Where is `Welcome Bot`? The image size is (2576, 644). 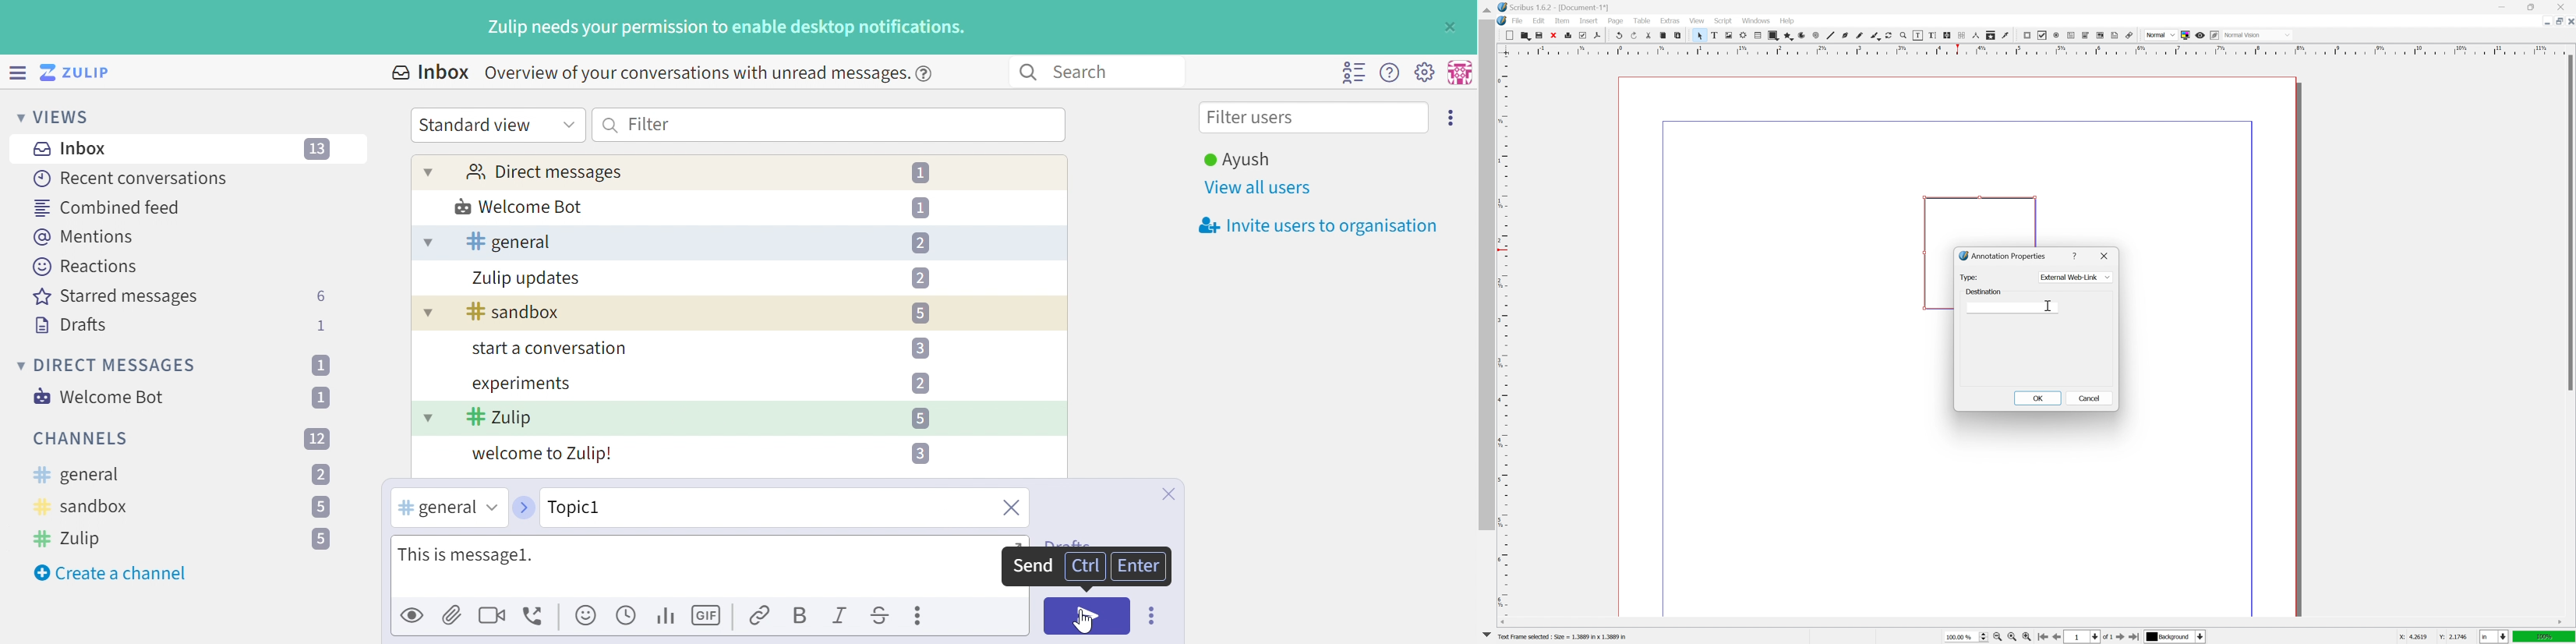 Welcome Bot is located at coordinates (101, 397).